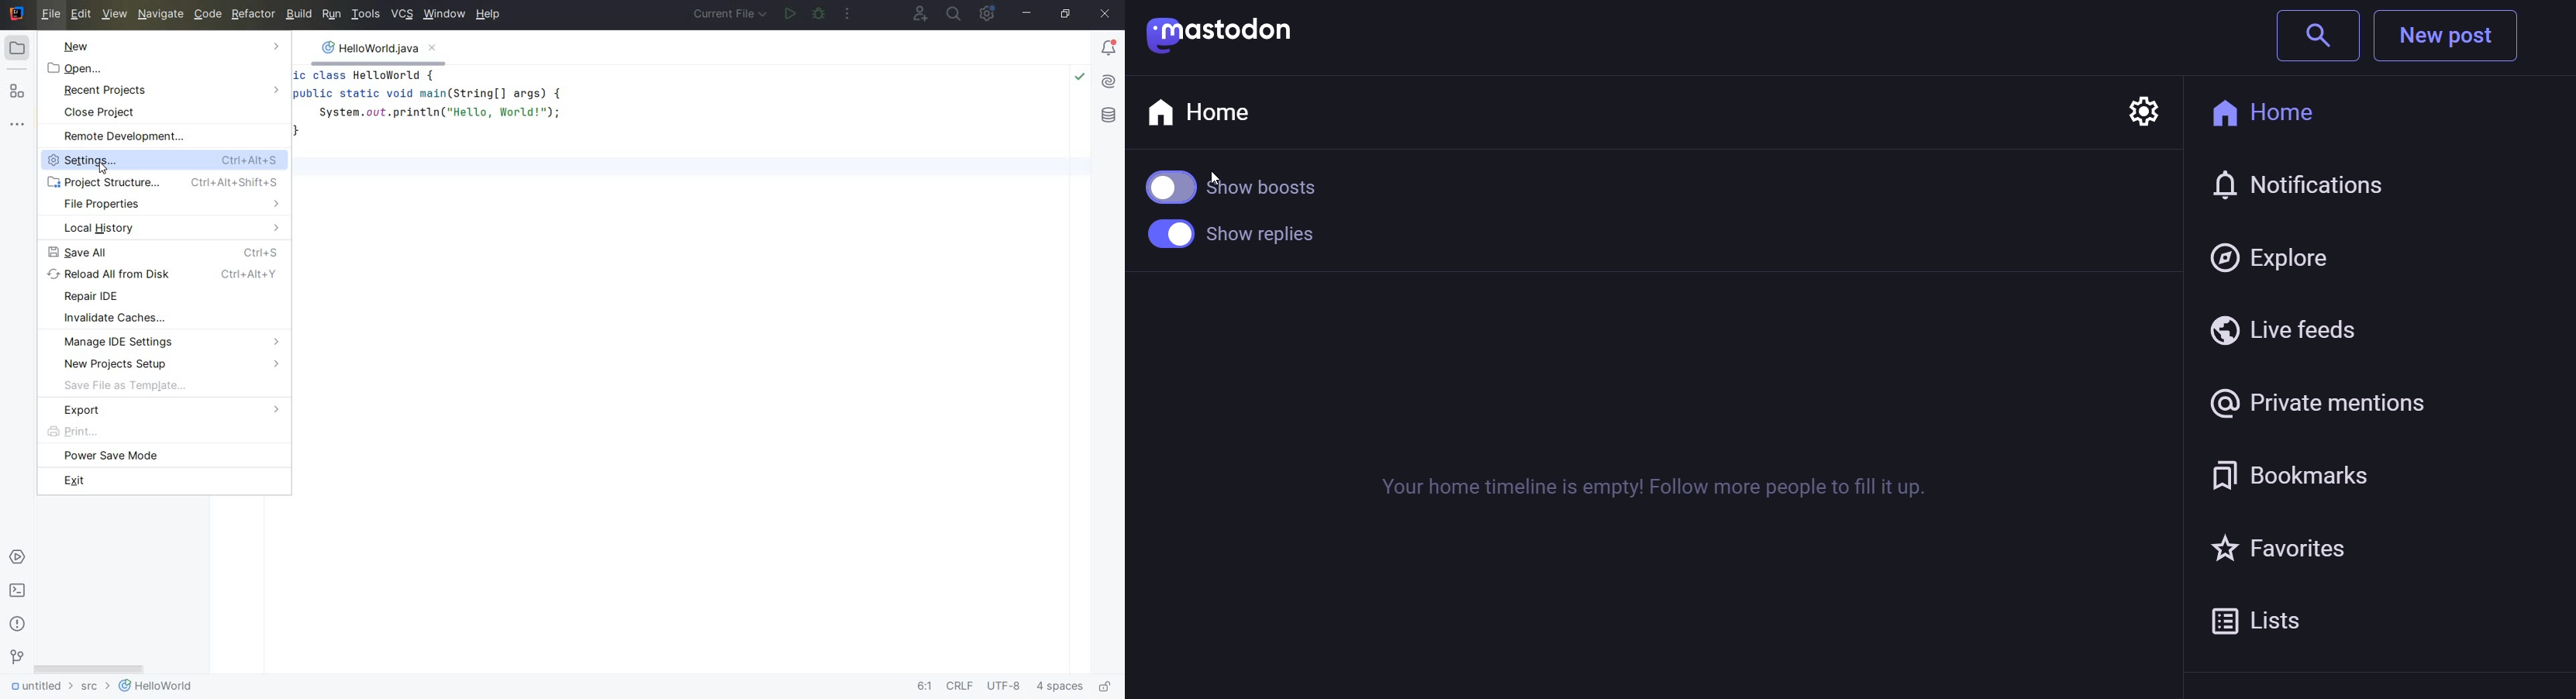 The image size is (2576, 700). What do you see at coordinates (2319, 38) in the screenshot?
I see `search` at bounding box center [2319, 38].